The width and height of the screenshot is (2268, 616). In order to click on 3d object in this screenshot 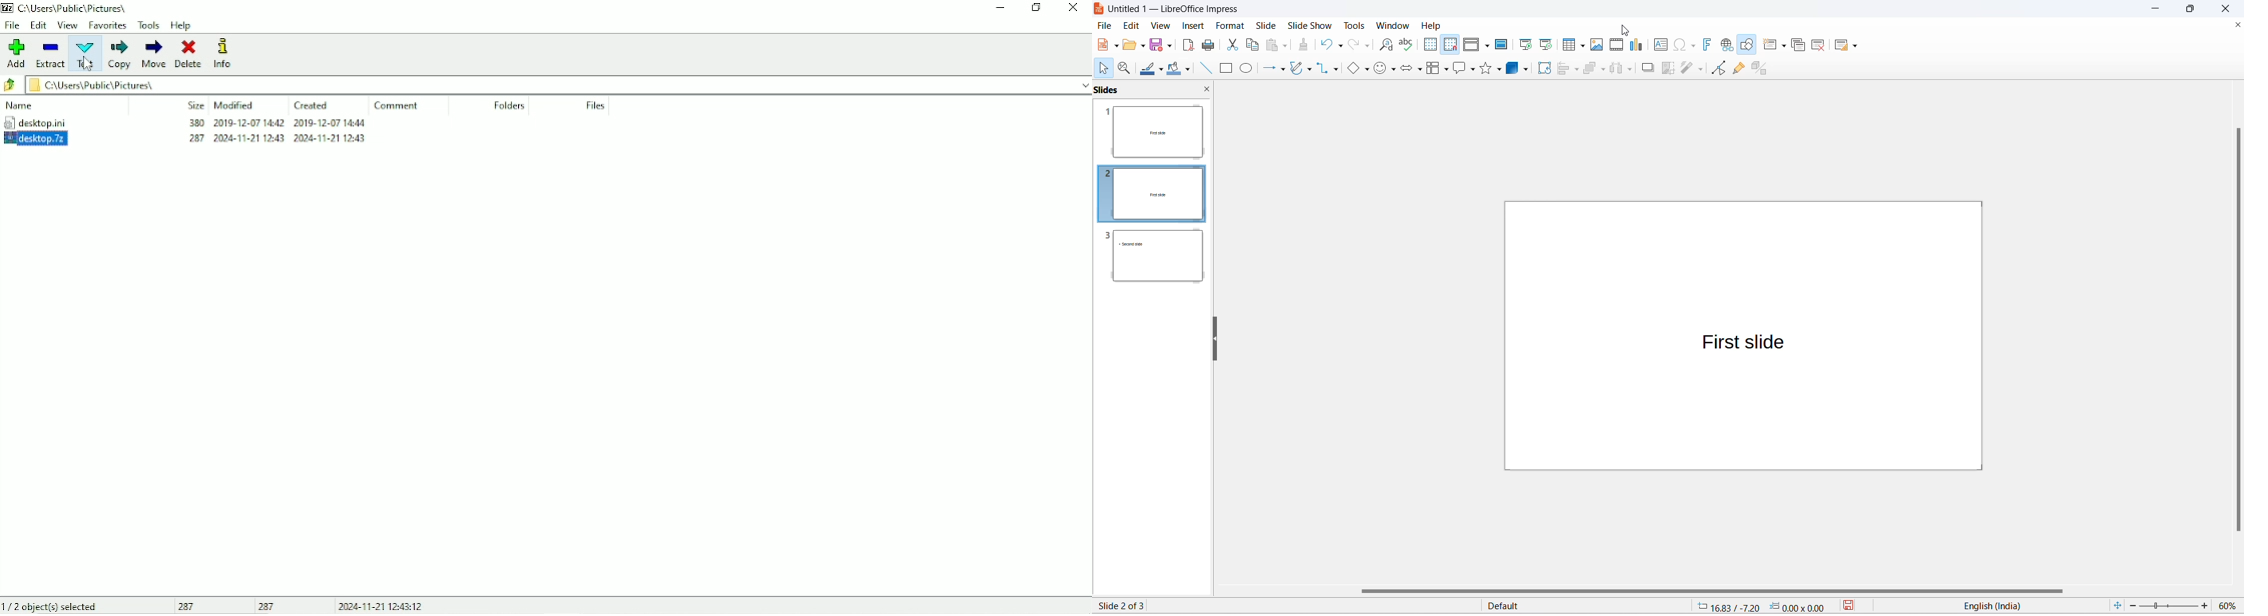, I will do `click(1511, 71)`.